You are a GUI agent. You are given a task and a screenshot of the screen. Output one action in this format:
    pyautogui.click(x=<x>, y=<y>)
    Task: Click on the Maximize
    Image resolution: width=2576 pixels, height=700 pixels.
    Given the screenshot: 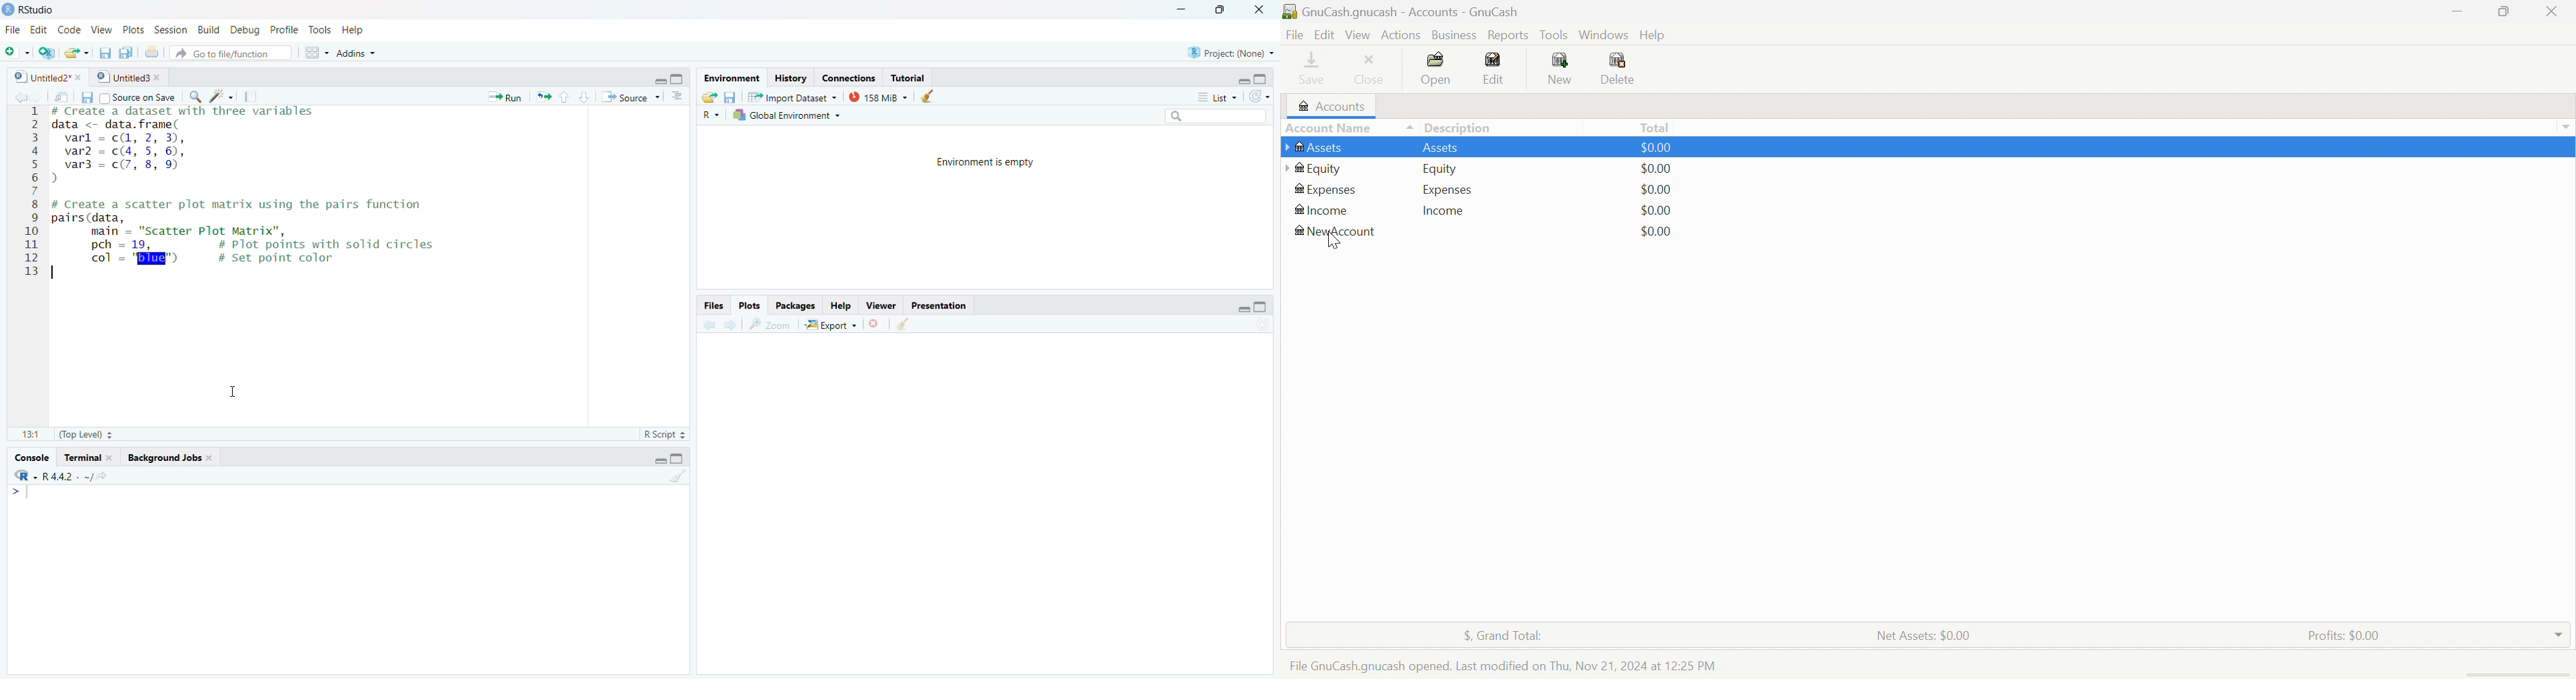 What is the action you would take?
    pyautogui.click(x=1225, y=13)
    